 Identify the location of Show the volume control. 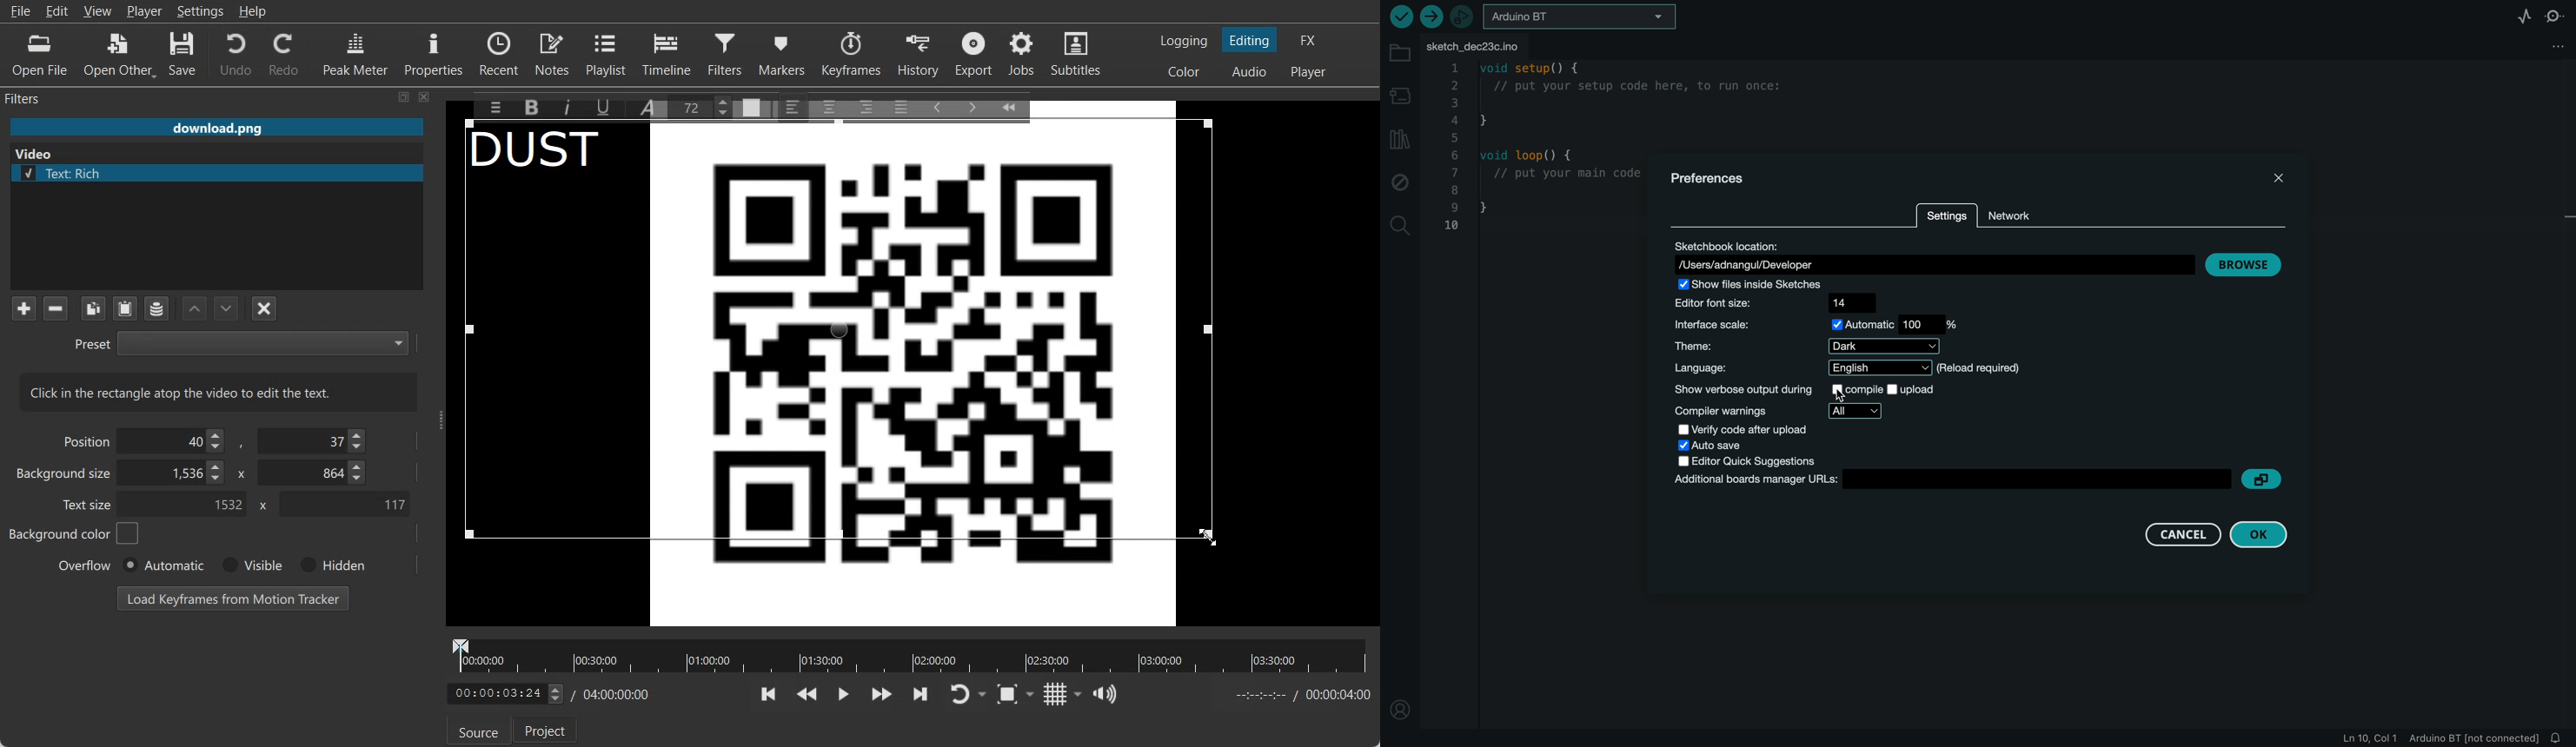
(1105, 695).